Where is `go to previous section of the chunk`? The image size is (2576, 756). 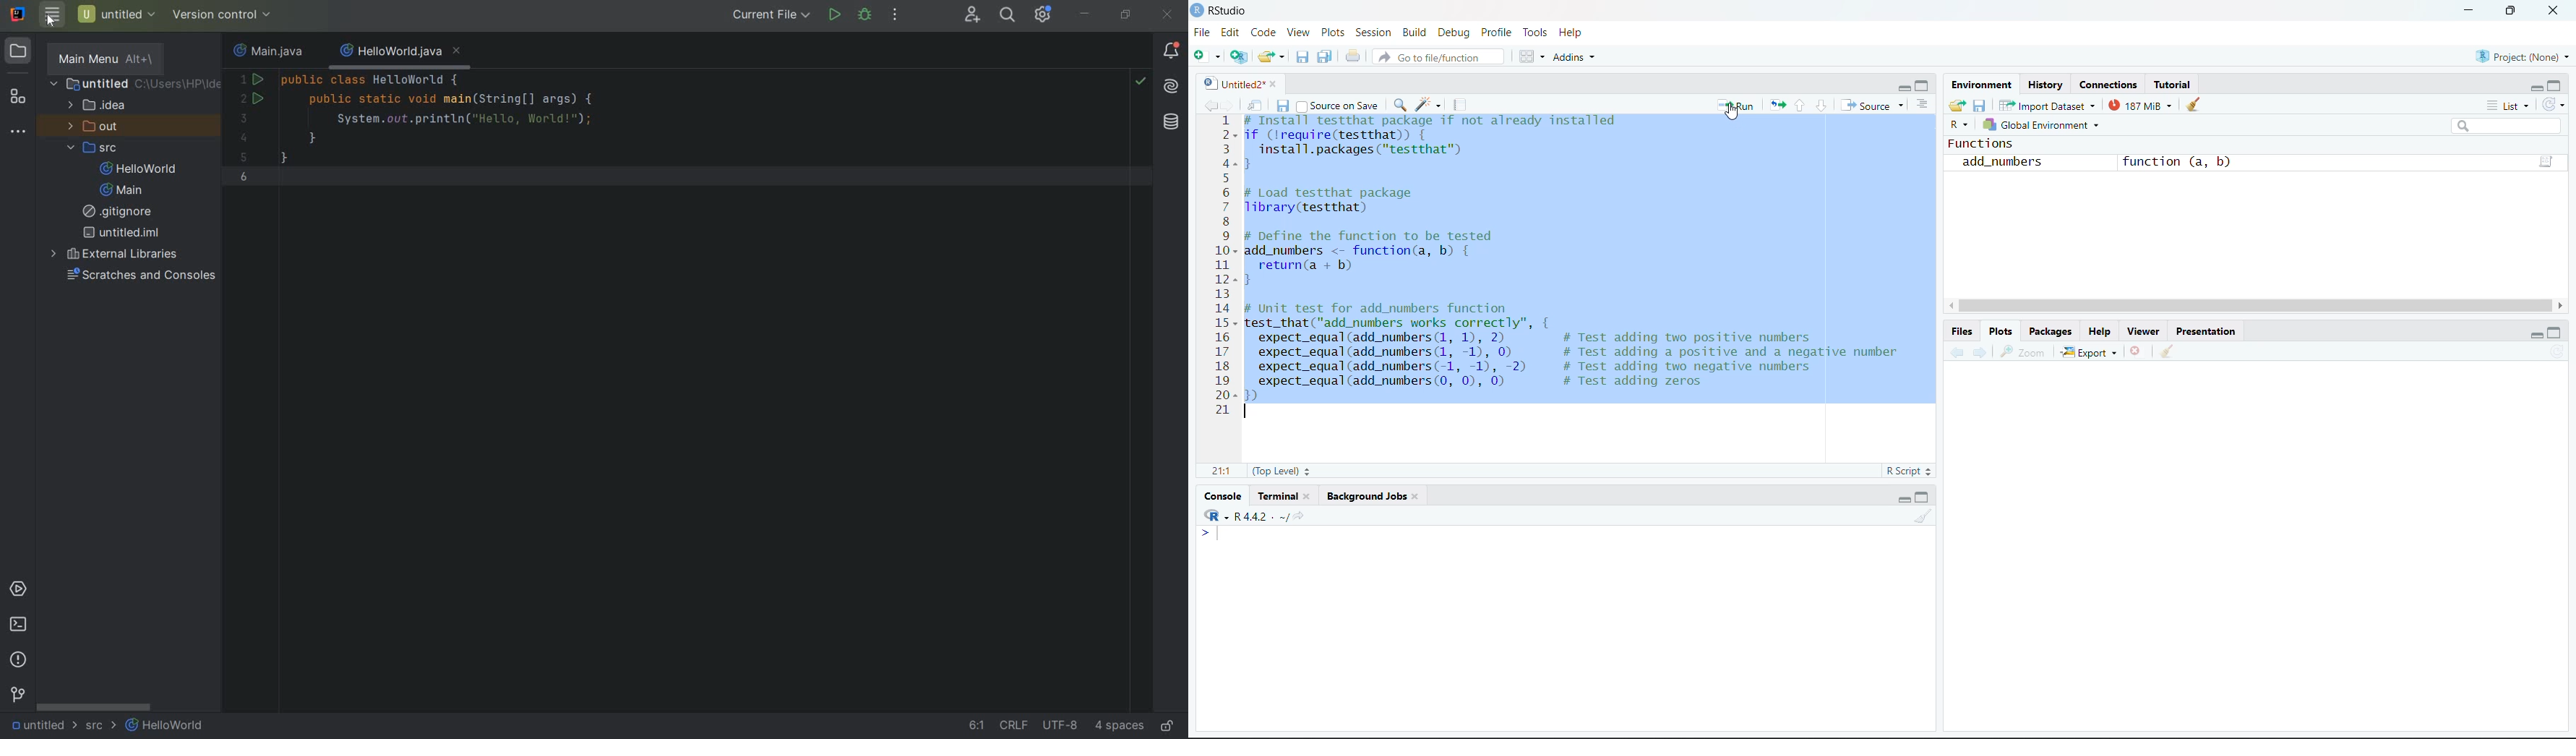
go to previous section of the chunk is located at coordinates (1801, 106).